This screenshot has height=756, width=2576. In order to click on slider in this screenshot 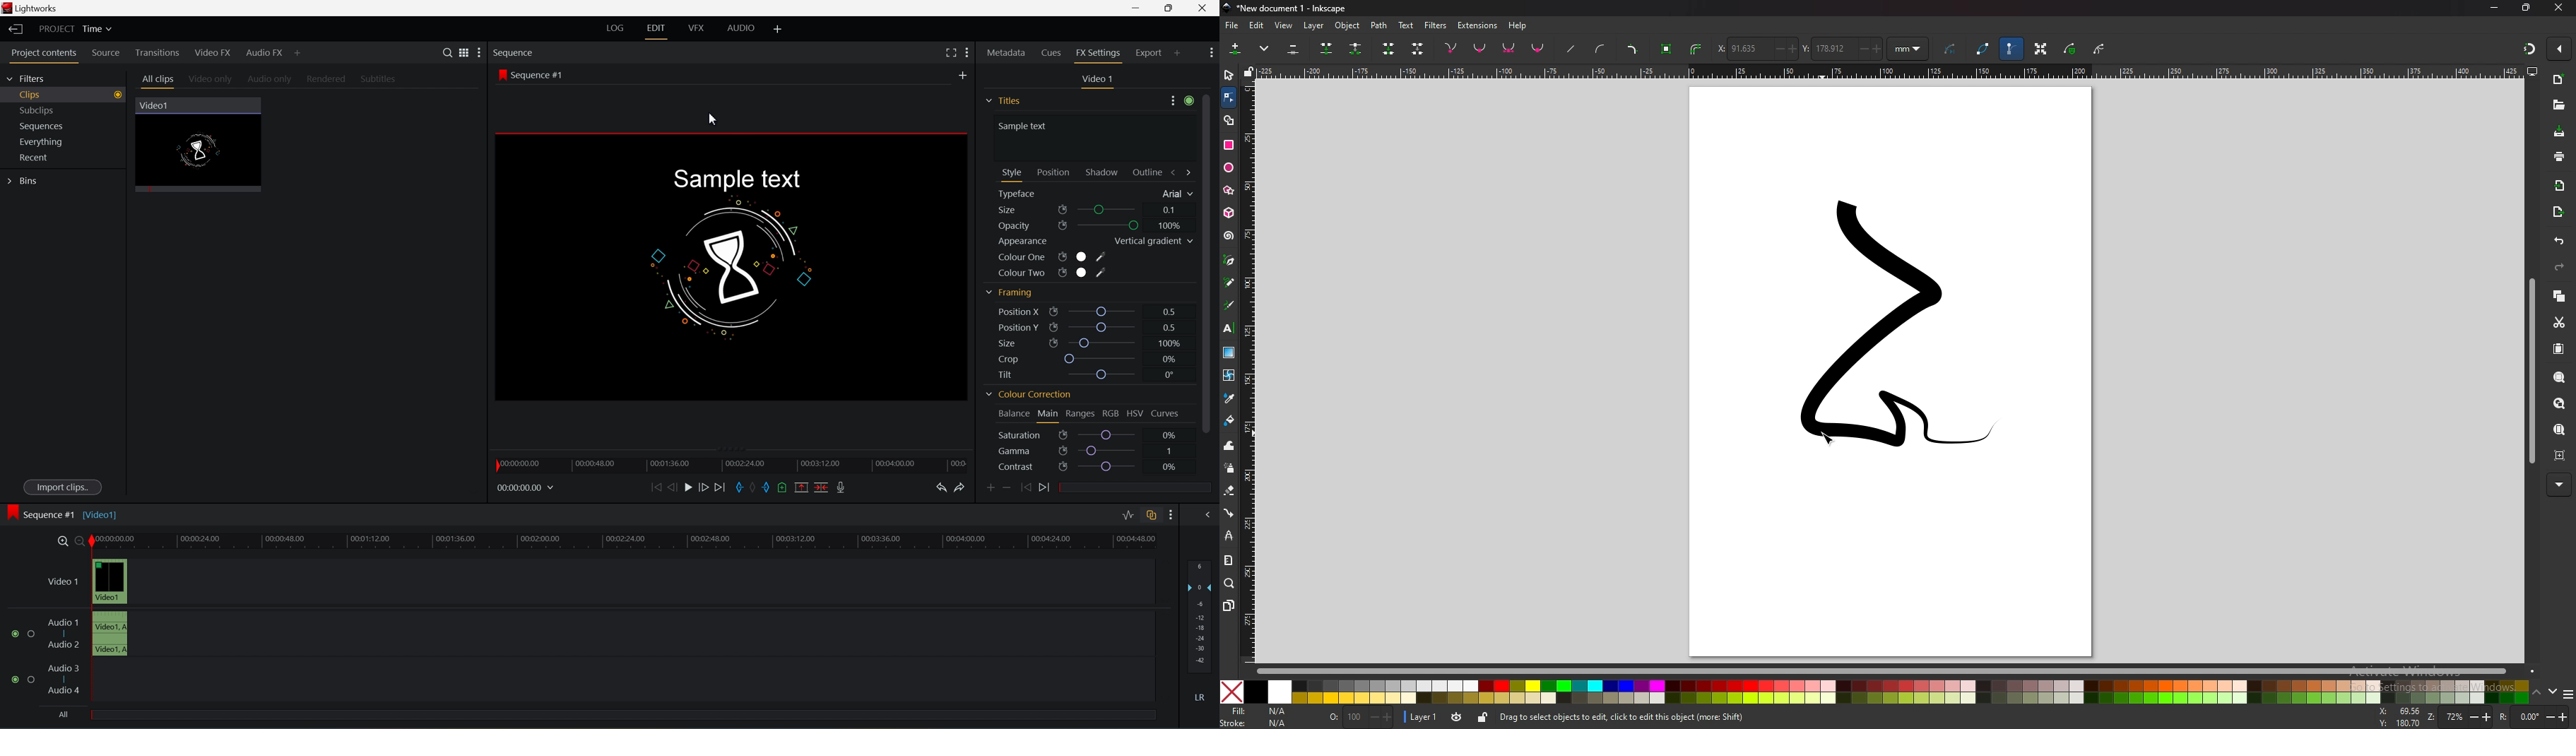, I will do `click(1111, 226)`.